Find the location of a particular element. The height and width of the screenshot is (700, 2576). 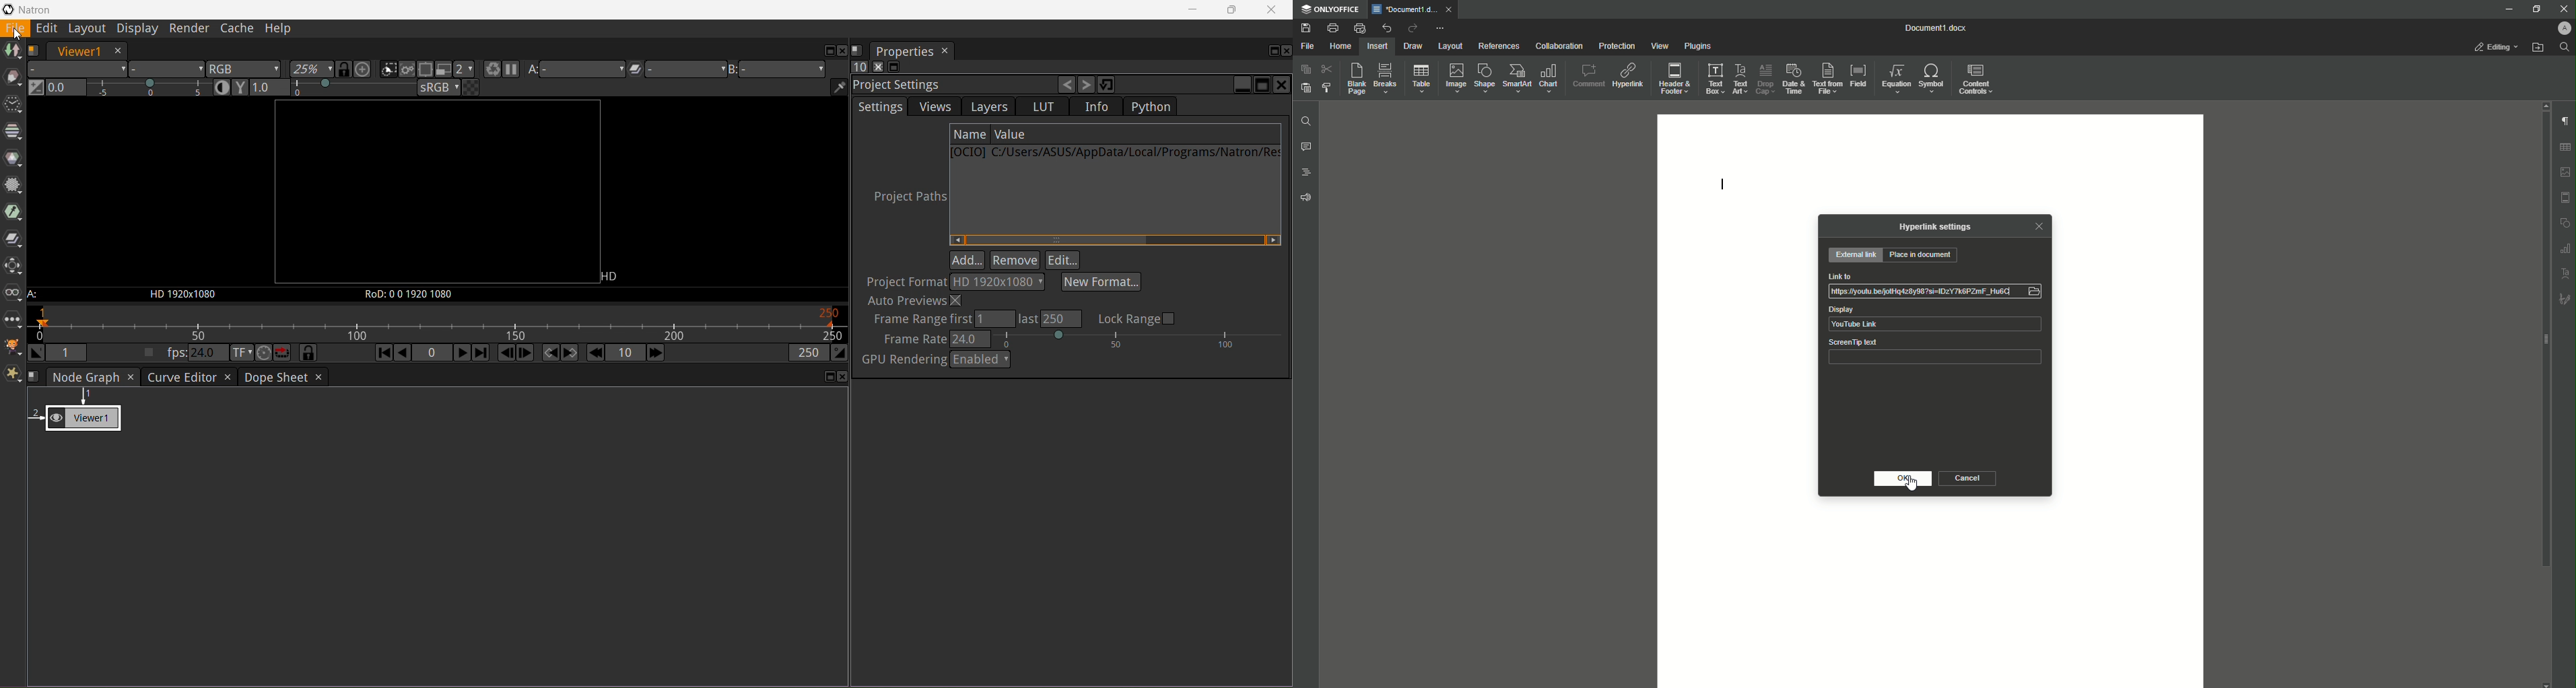

close is located at coordinates (1450, 9).